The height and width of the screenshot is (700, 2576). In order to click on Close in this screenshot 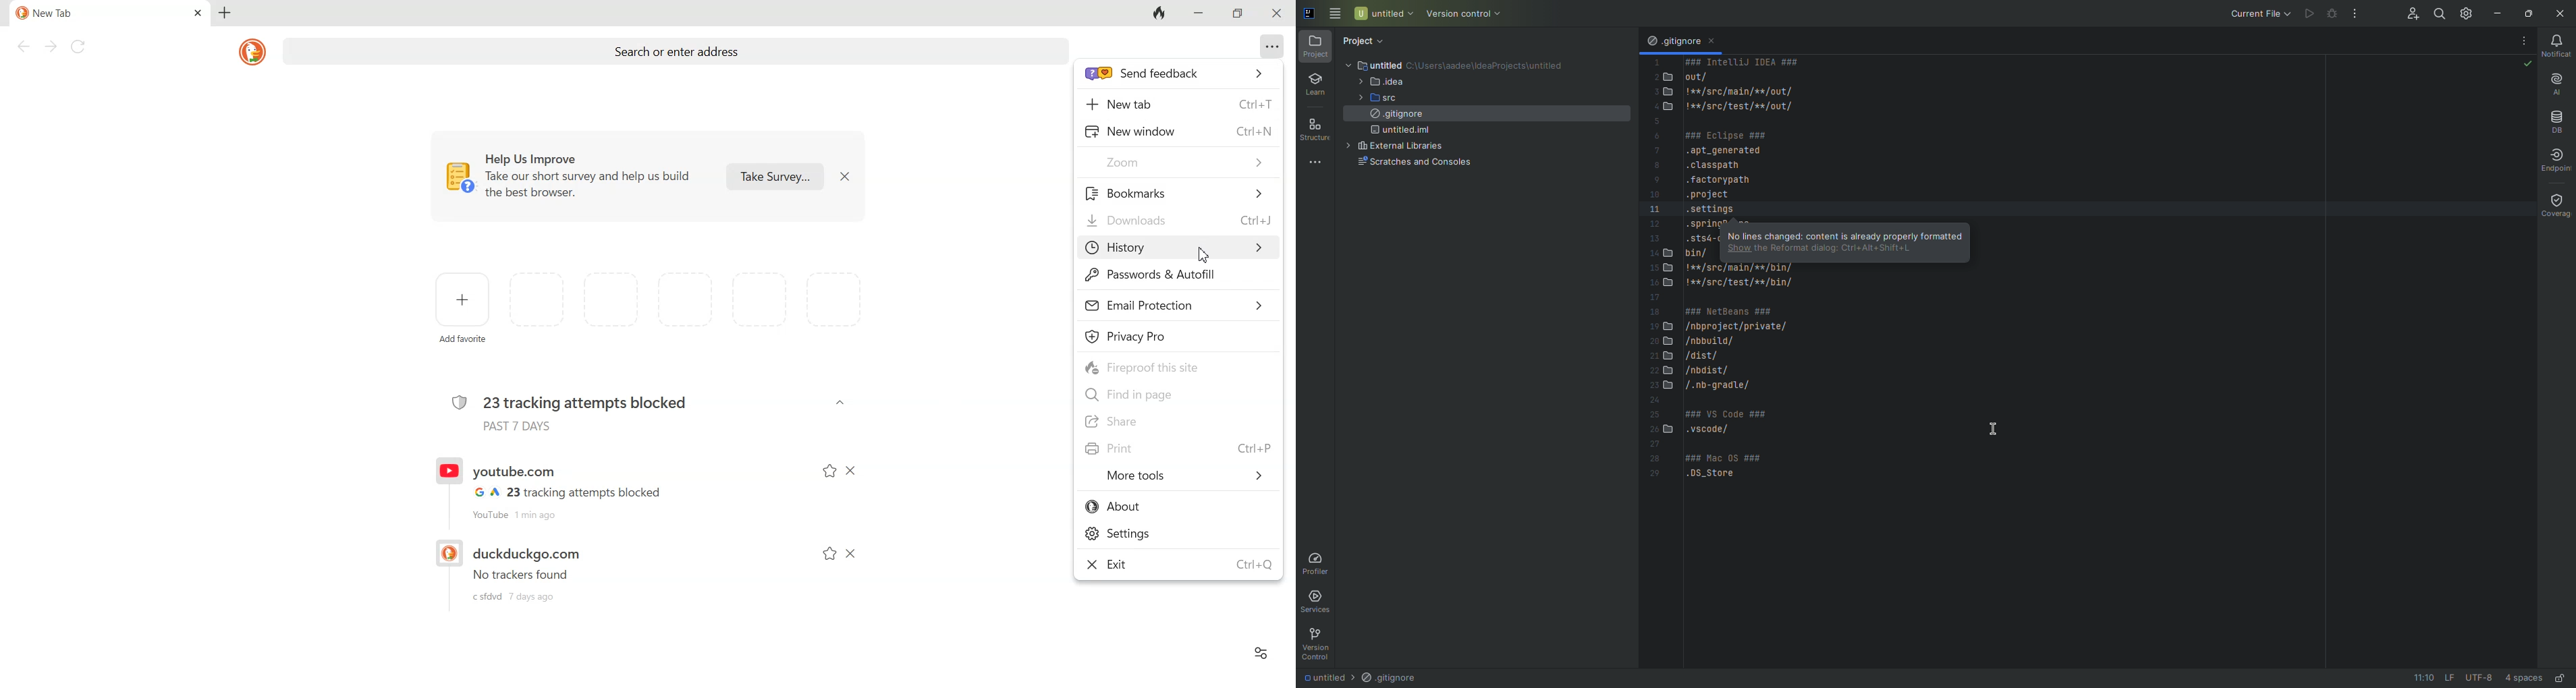, I will do `click(1274, 13)`.